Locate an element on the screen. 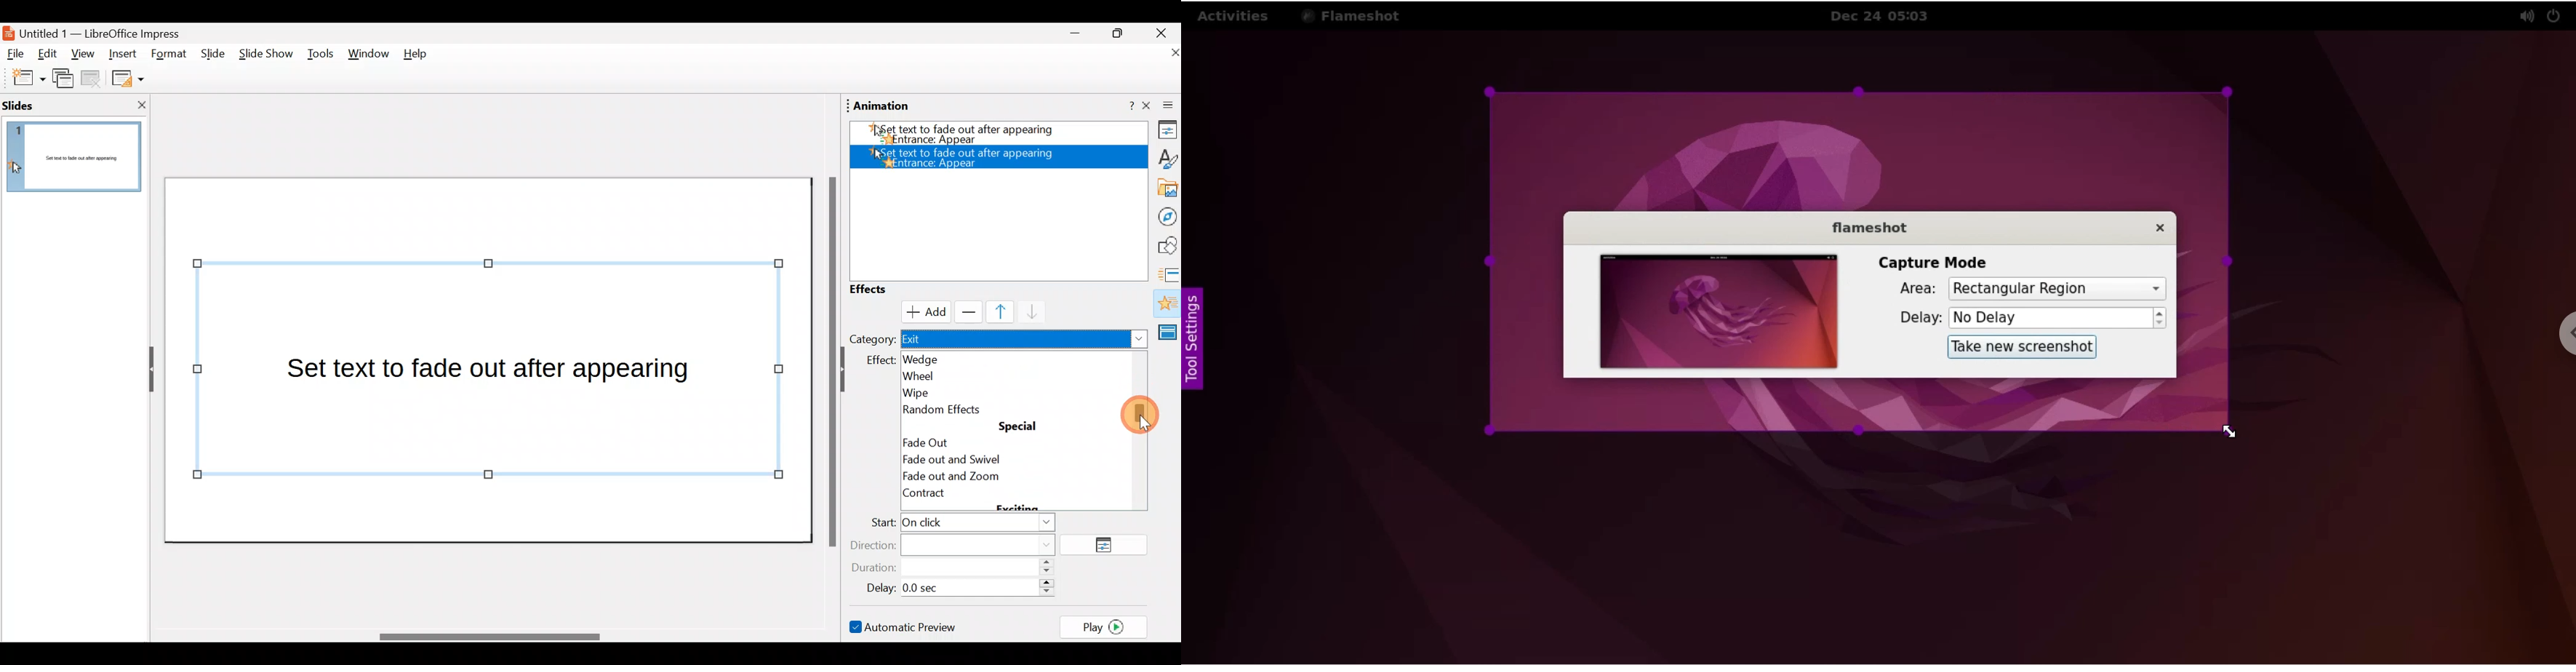 The image size is (2576, 672). Edit is located at coordinates (52, 55).